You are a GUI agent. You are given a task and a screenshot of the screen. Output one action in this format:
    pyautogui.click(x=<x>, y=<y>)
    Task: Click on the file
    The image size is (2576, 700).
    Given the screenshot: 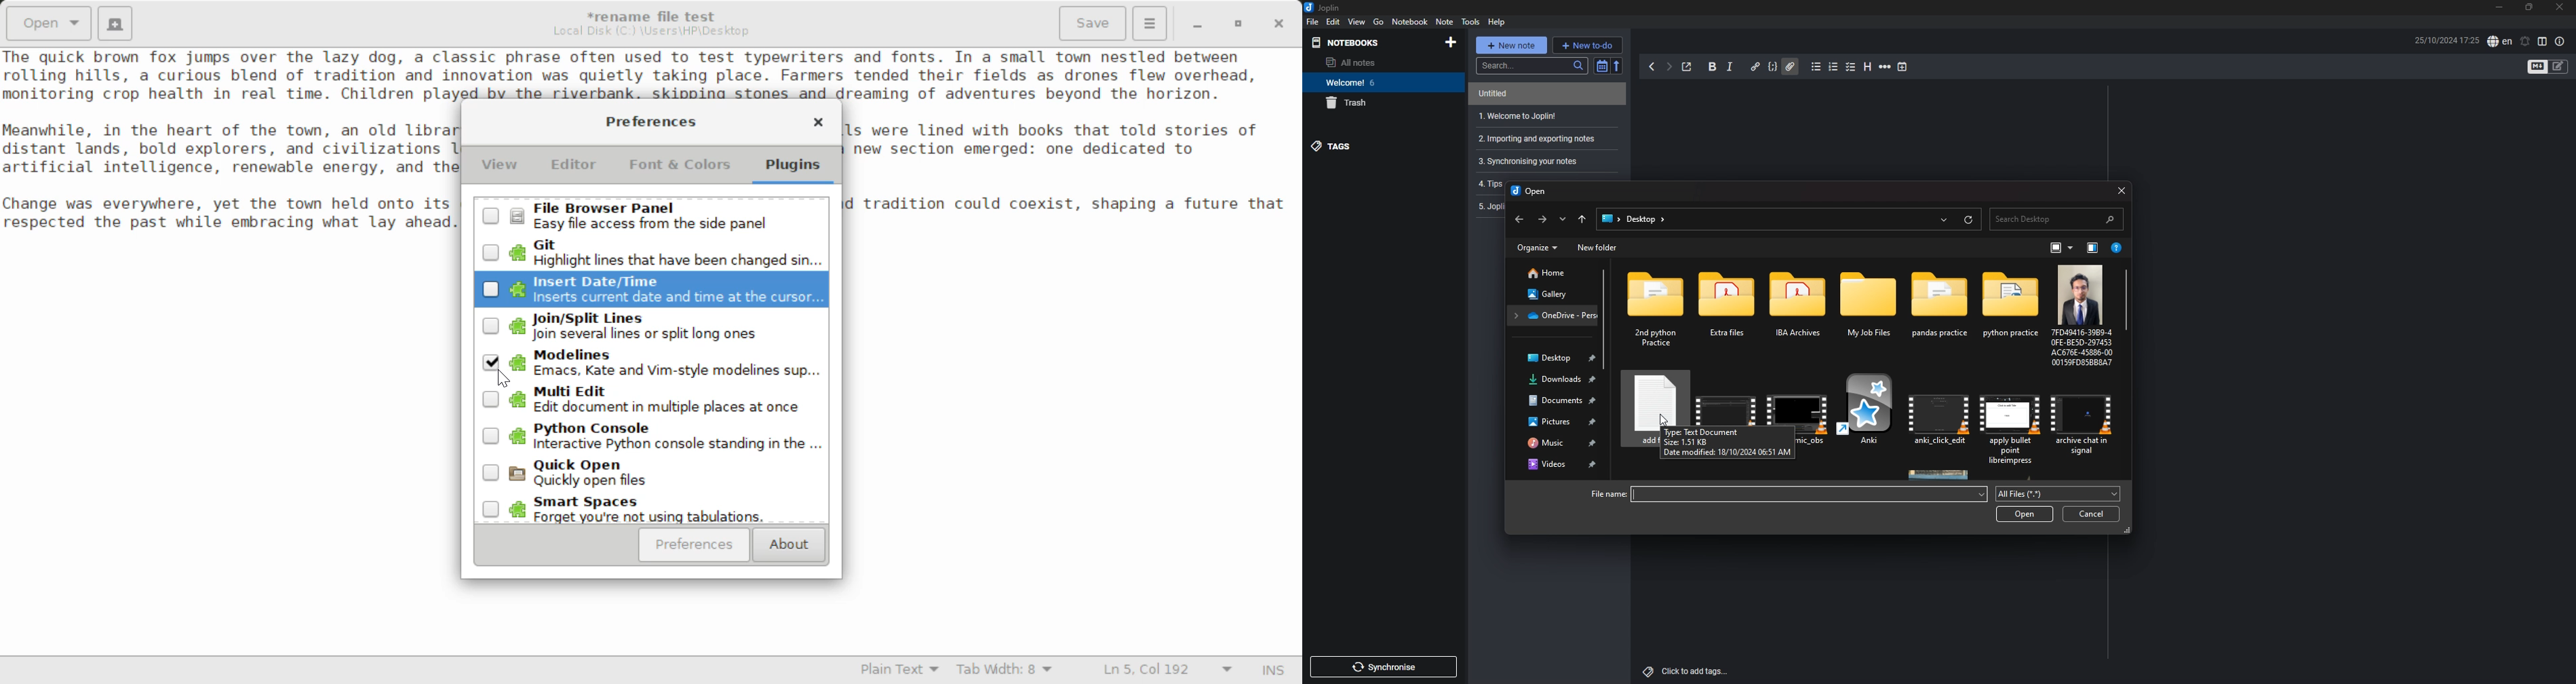 What is the action you would take?
    pyautogui.click(x=2012, y=421)
    